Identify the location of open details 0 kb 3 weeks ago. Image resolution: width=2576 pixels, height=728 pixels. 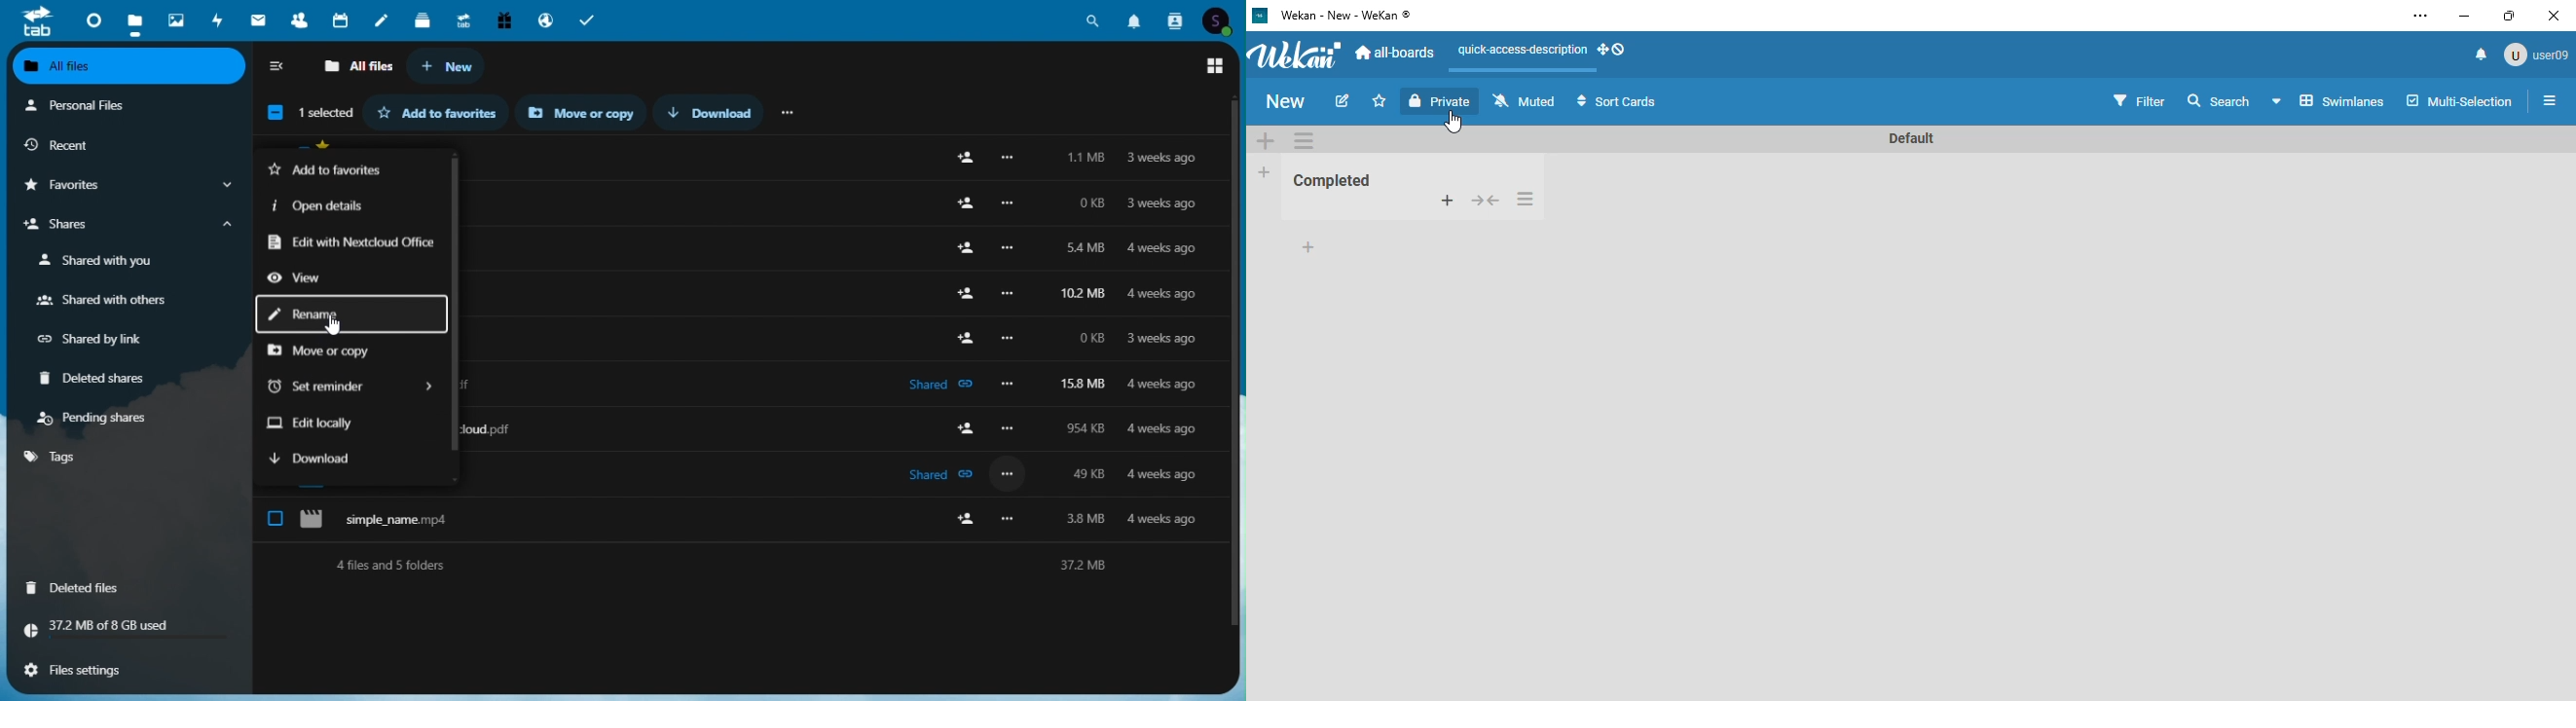
(736, 204).